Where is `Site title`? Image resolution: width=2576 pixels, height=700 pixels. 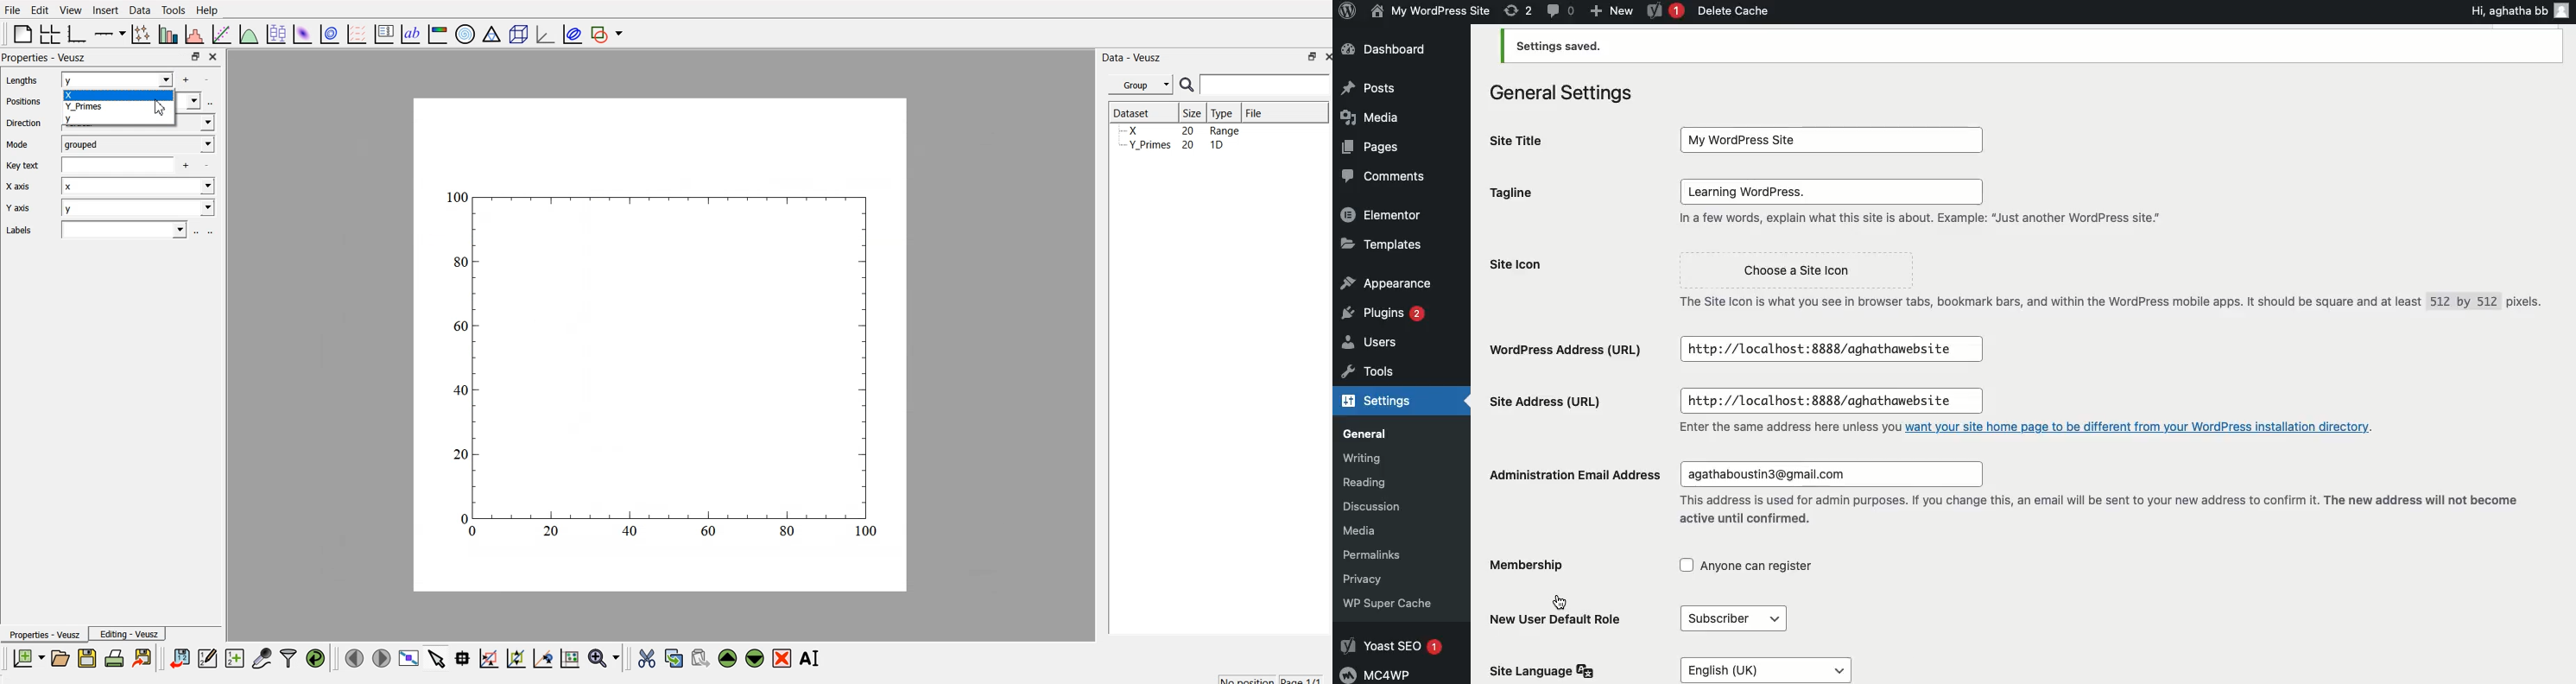
Site title is located at coordinates (1523, 141).